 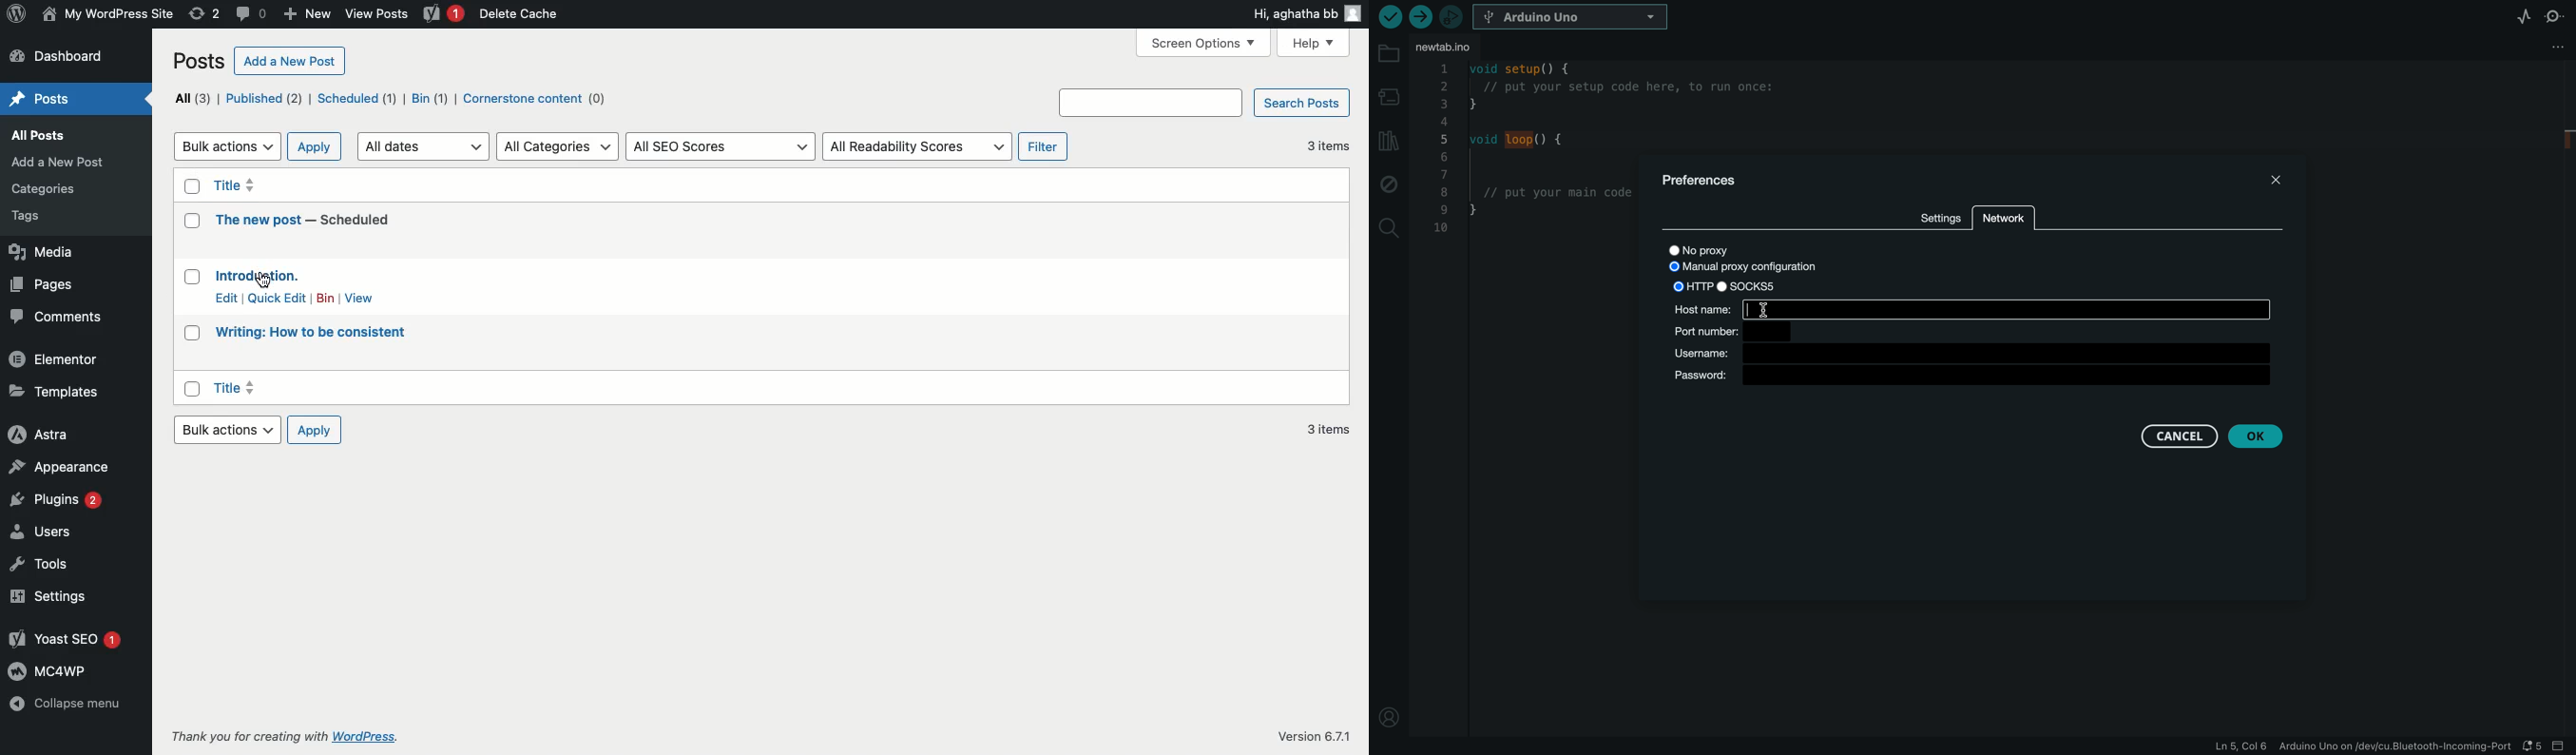 I want to click on cursor, so click(x=263, y=279).